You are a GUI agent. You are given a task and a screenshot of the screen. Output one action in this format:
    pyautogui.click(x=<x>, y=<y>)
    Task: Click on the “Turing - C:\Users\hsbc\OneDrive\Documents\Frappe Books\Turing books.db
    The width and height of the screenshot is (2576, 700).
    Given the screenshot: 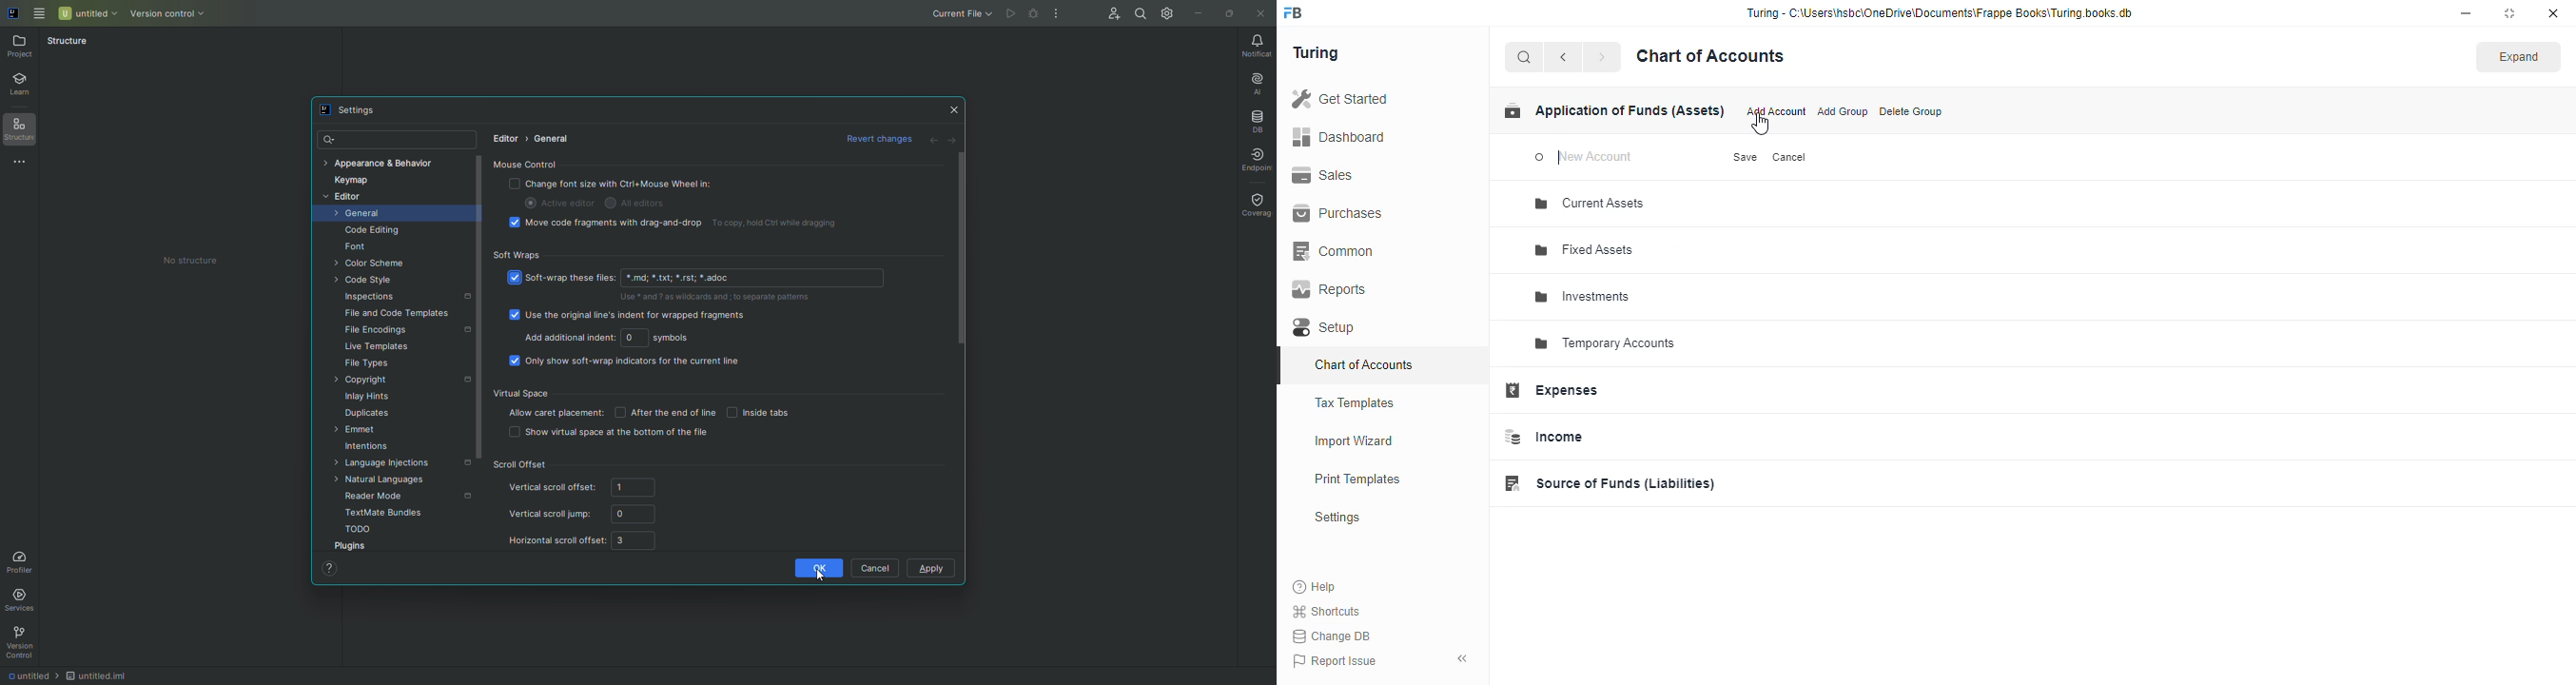 What is the action you would take?
    pyautogui.click(x=1939, y=12)
    